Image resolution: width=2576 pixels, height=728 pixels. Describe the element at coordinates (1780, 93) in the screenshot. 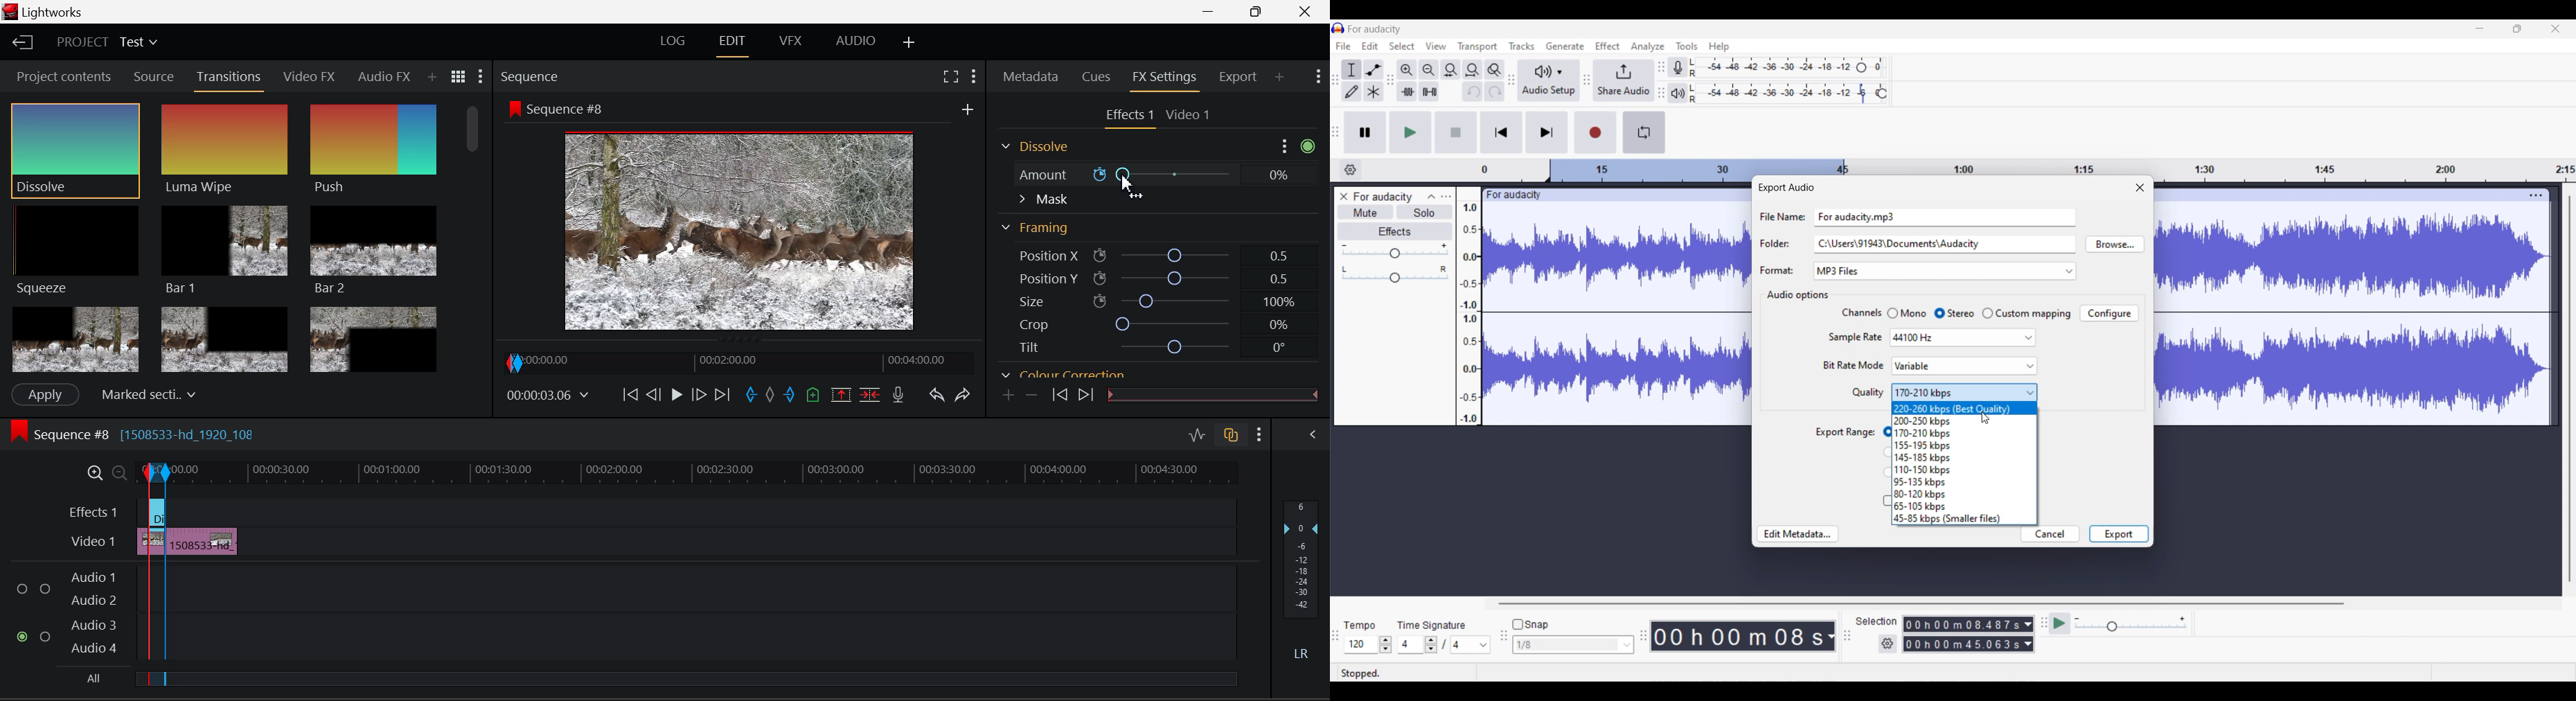

I see `Playback level` at that location.